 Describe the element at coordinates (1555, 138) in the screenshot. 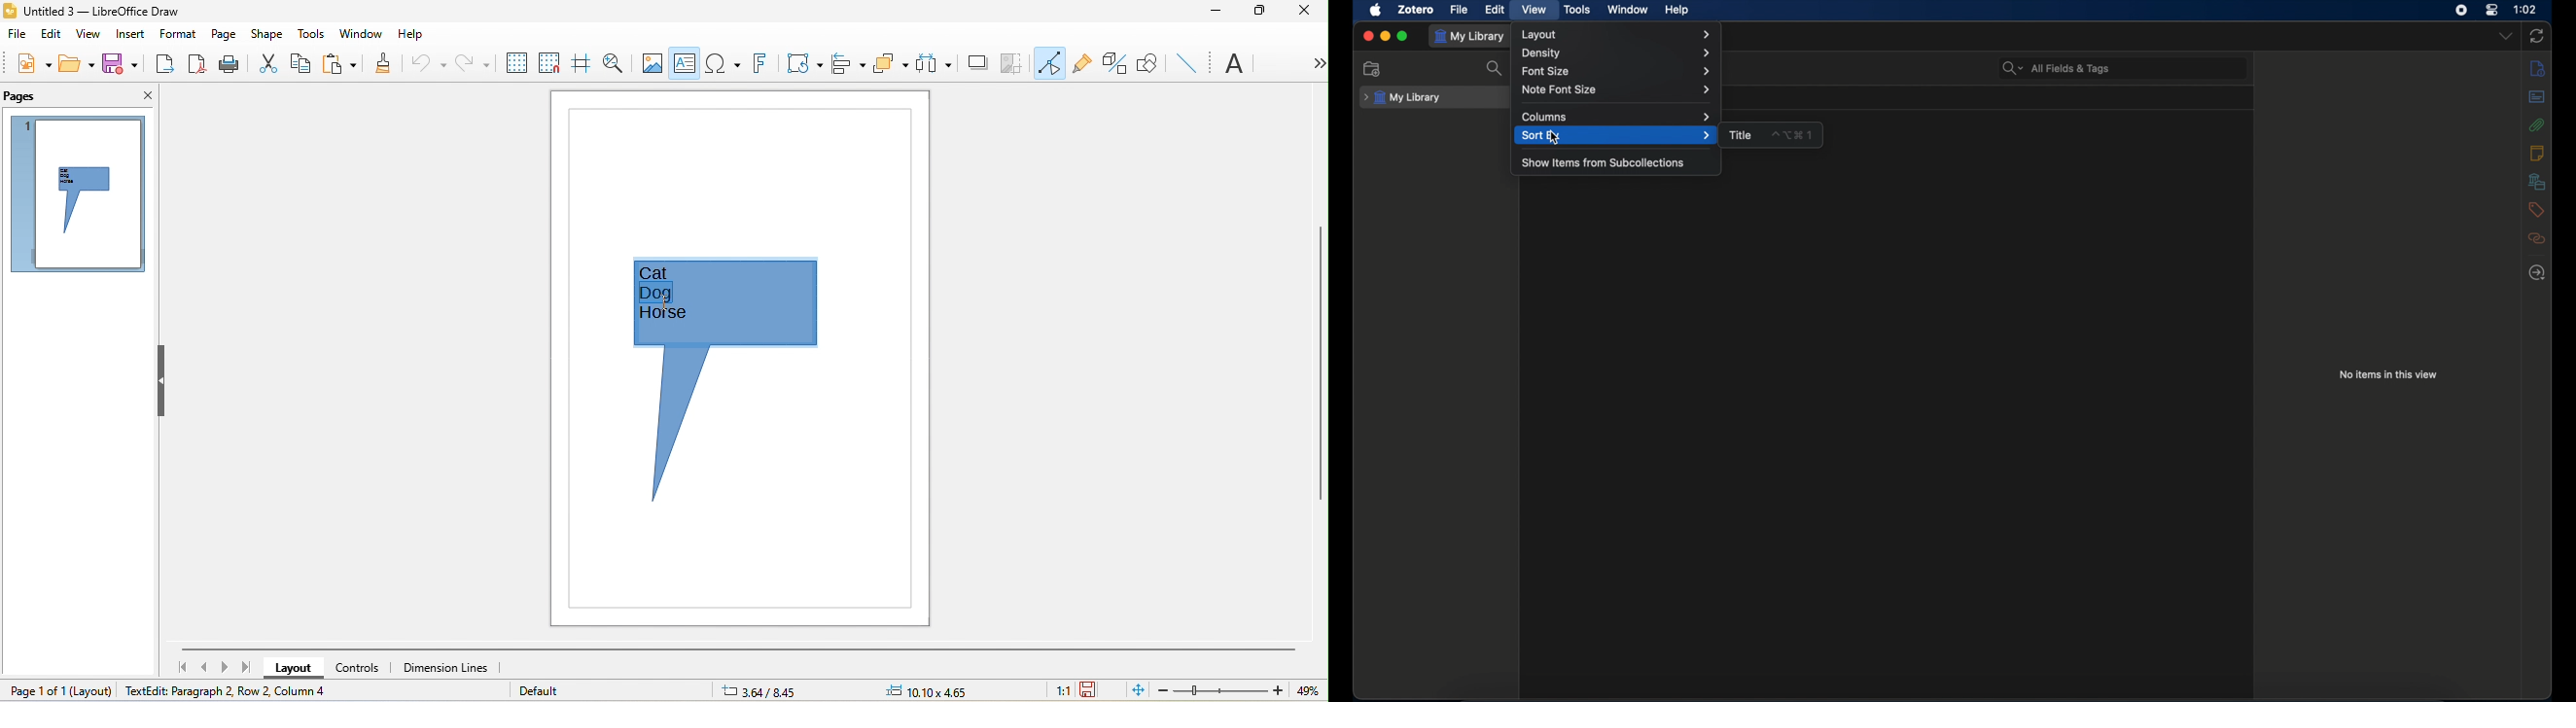

I see `cursor` at that location.